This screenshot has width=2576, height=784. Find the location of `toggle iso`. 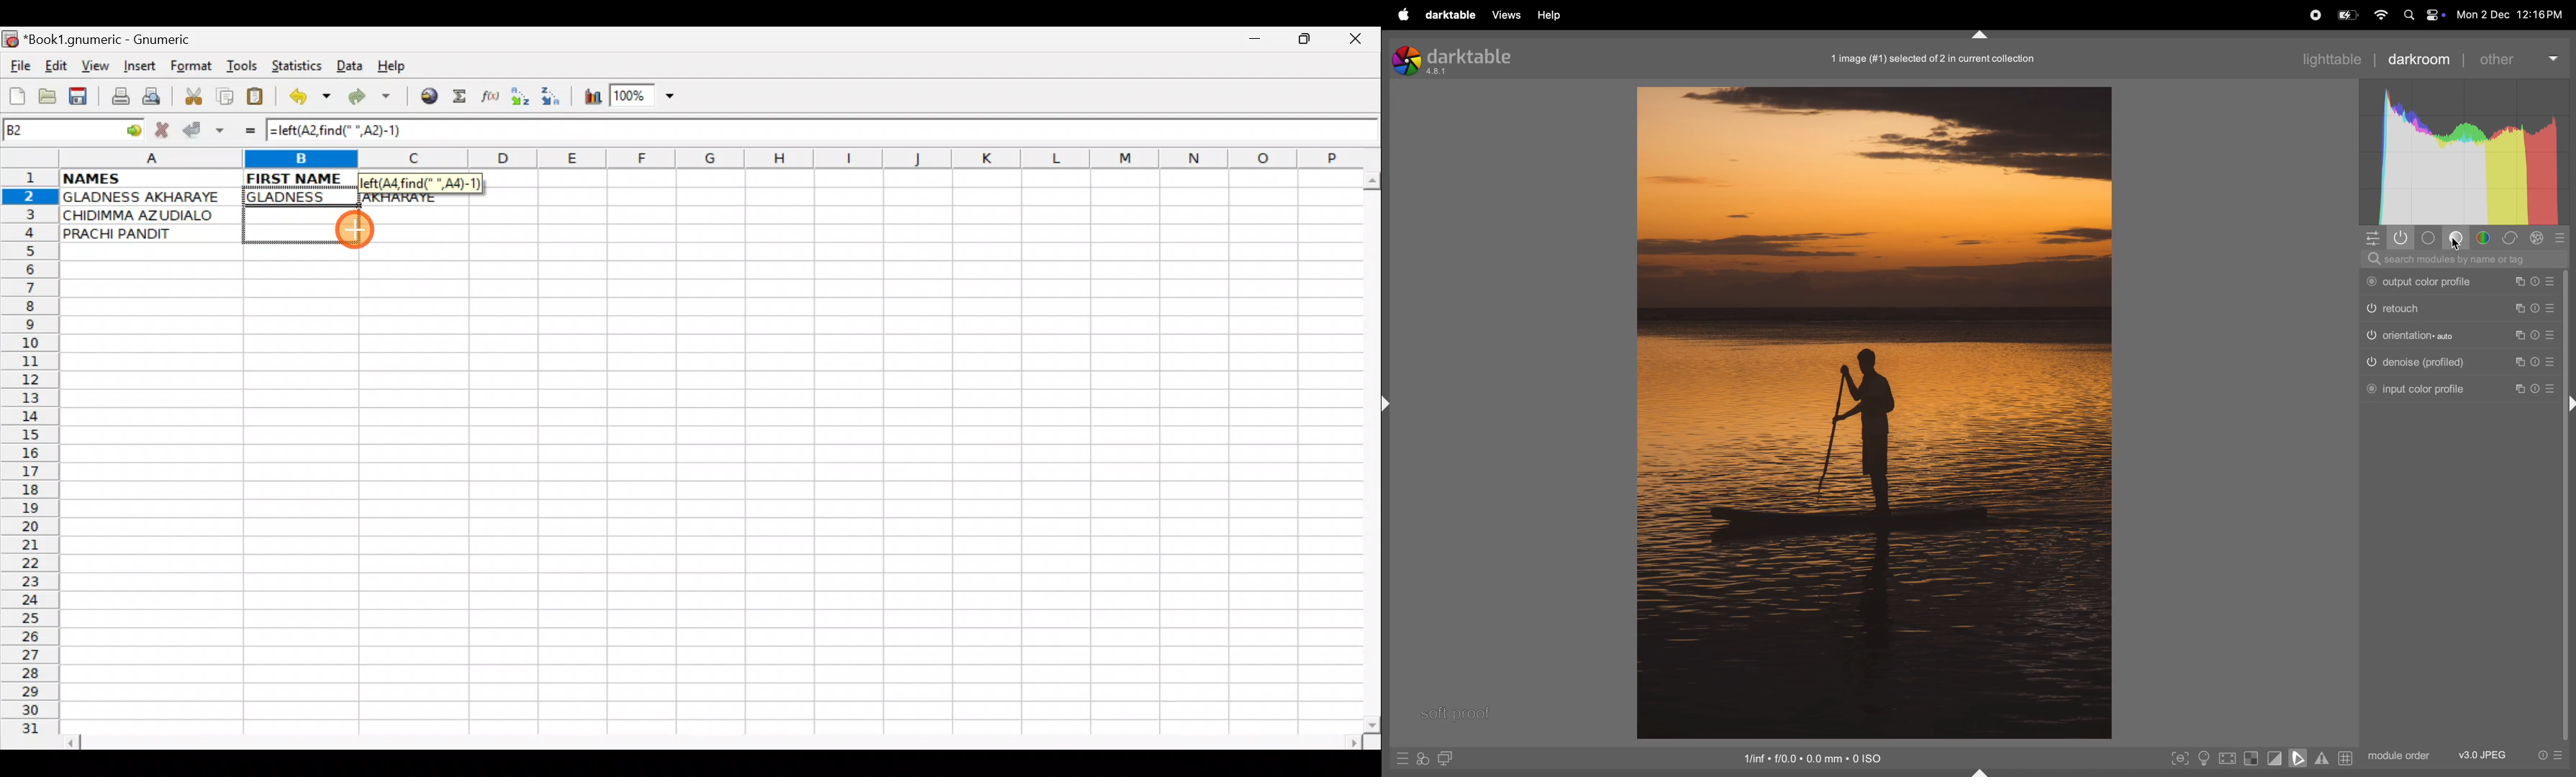

toggle iso is located at coordinates (2207, 759).